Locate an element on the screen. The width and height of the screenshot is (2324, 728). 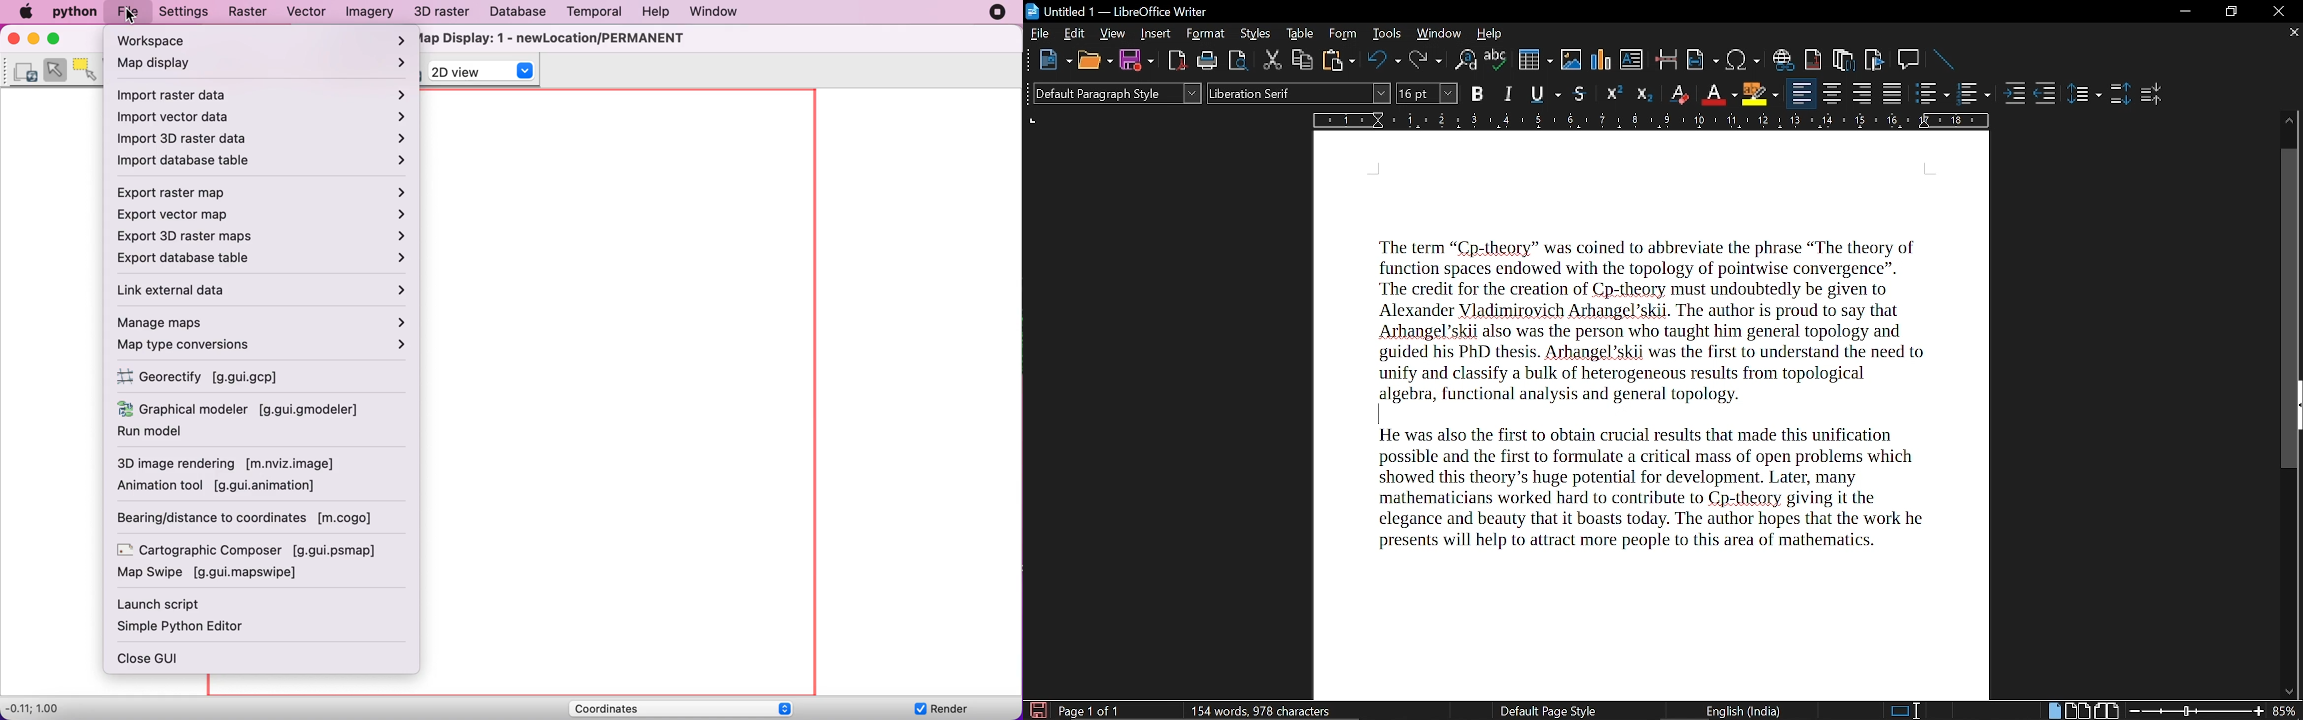
Tools is located at coordinates (1386, 35).